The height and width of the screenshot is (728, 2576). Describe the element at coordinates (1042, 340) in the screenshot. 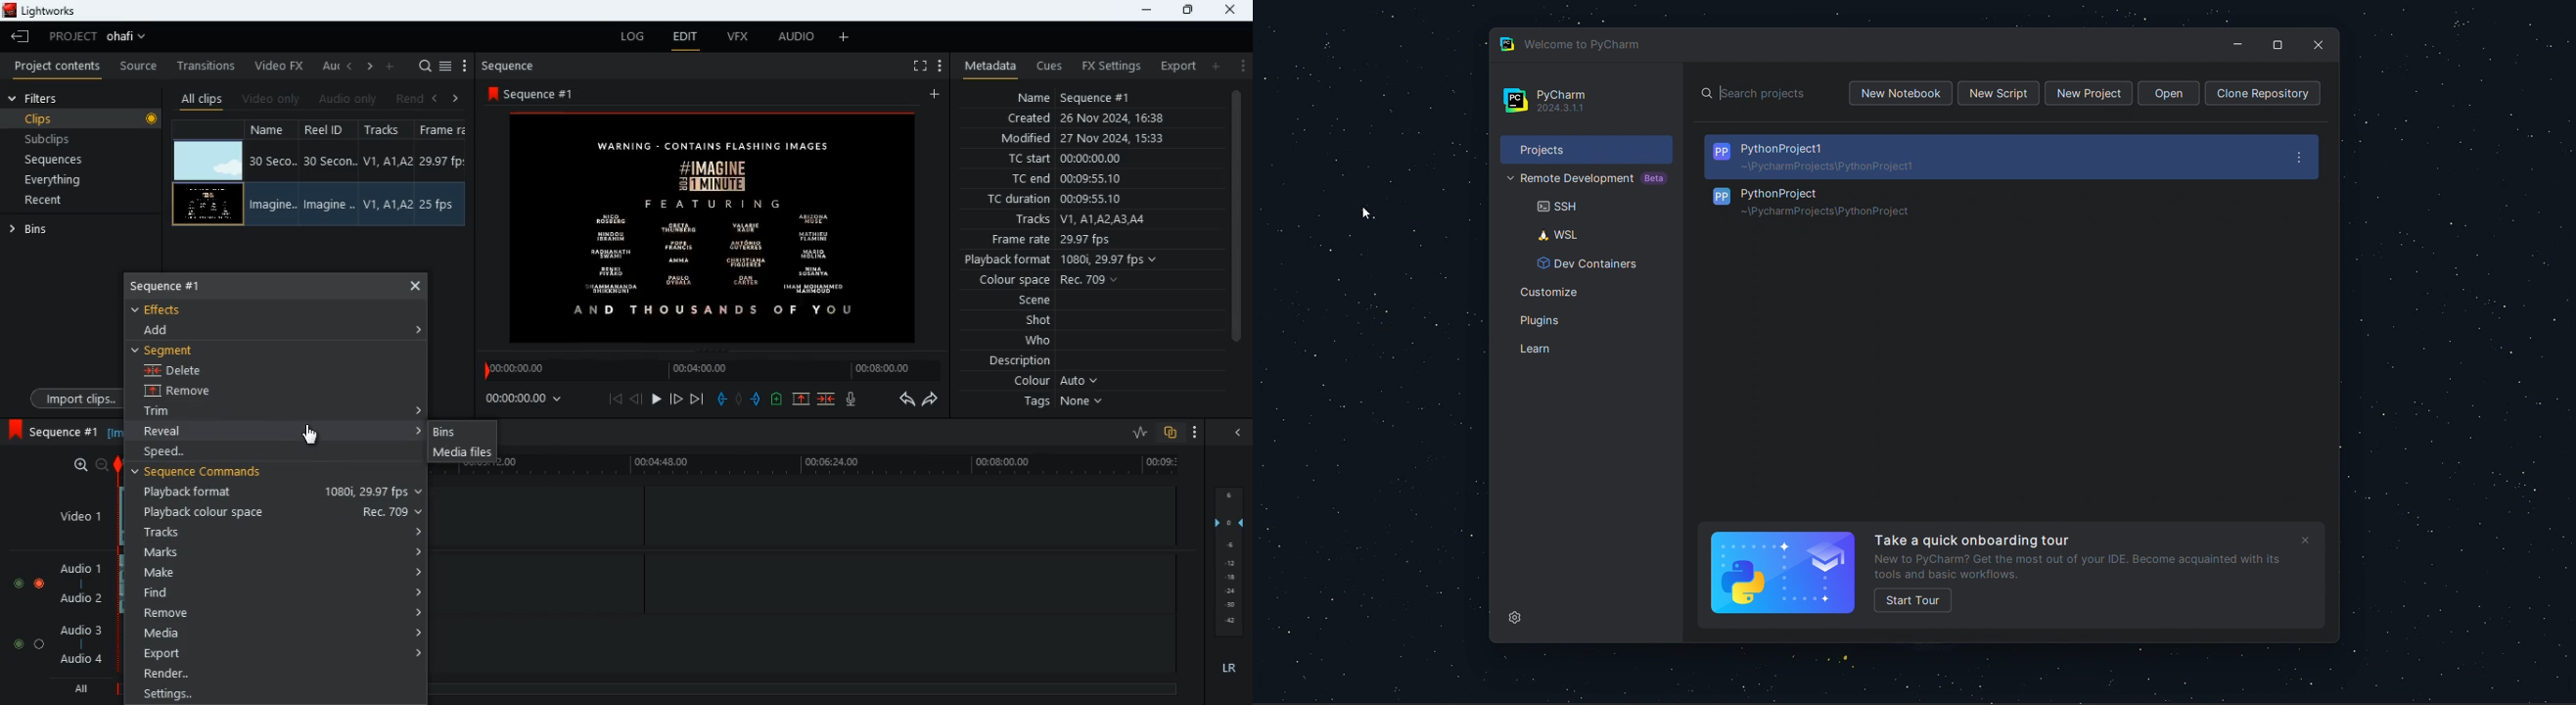

I see `who` at that location.